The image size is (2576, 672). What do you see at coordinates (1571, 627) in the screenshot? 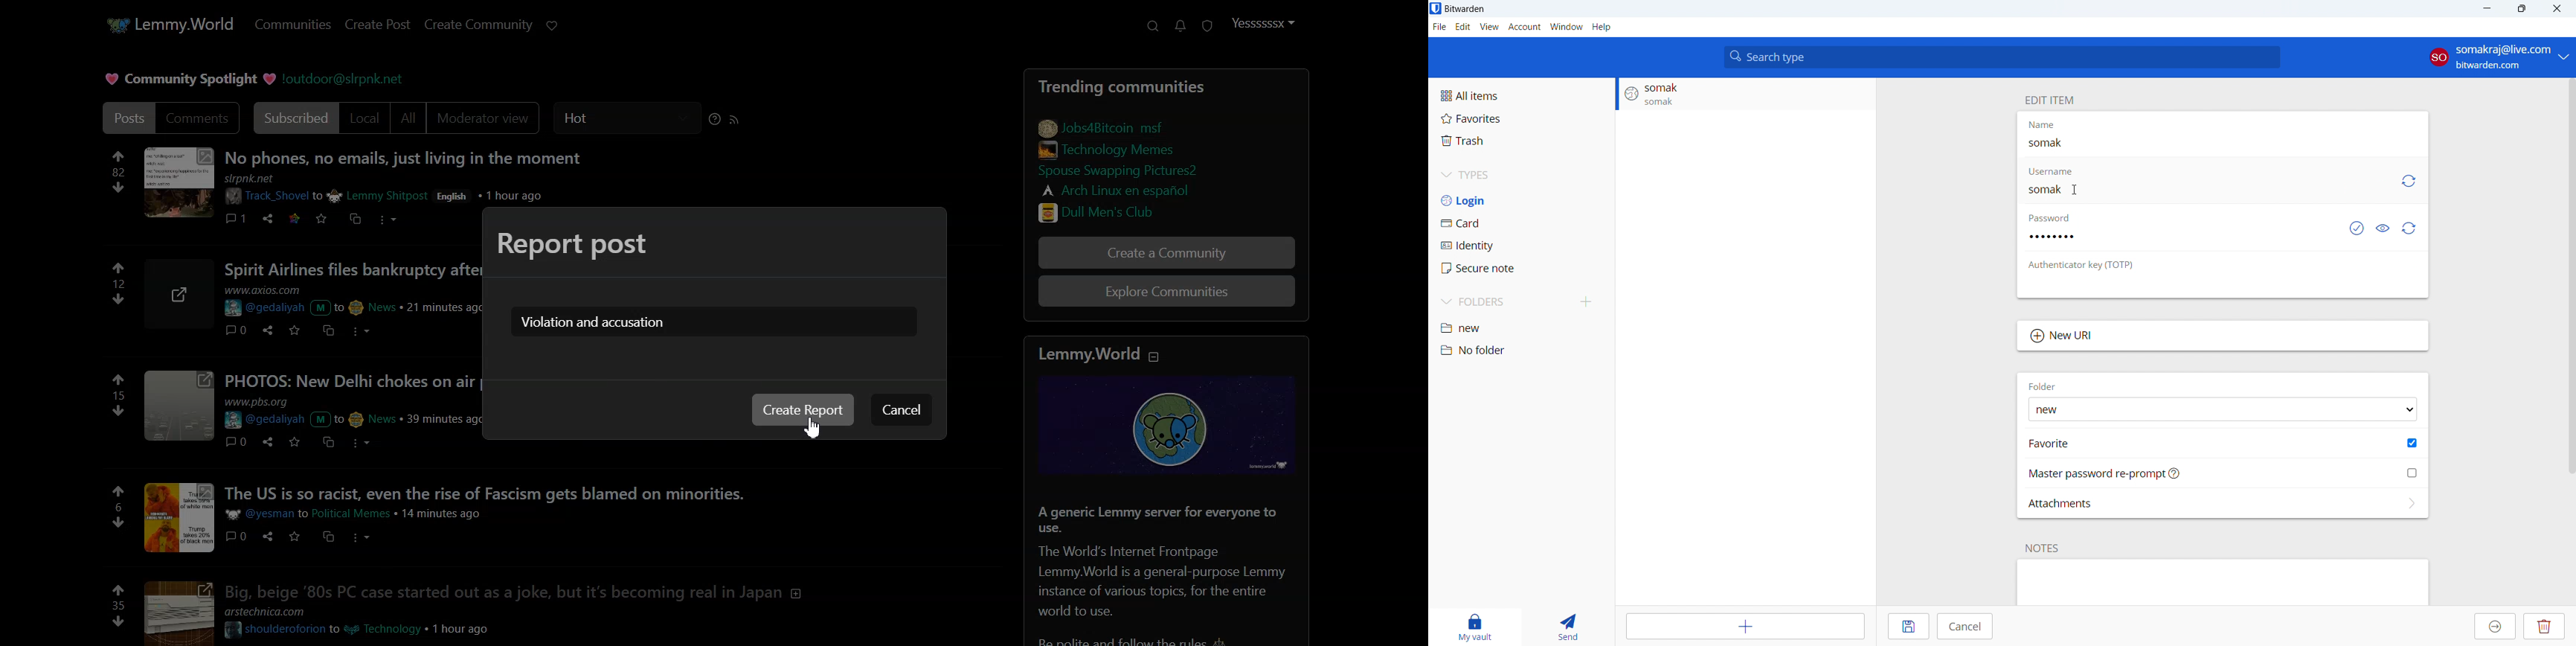
I see `send` at bounding box center [1571, 627].